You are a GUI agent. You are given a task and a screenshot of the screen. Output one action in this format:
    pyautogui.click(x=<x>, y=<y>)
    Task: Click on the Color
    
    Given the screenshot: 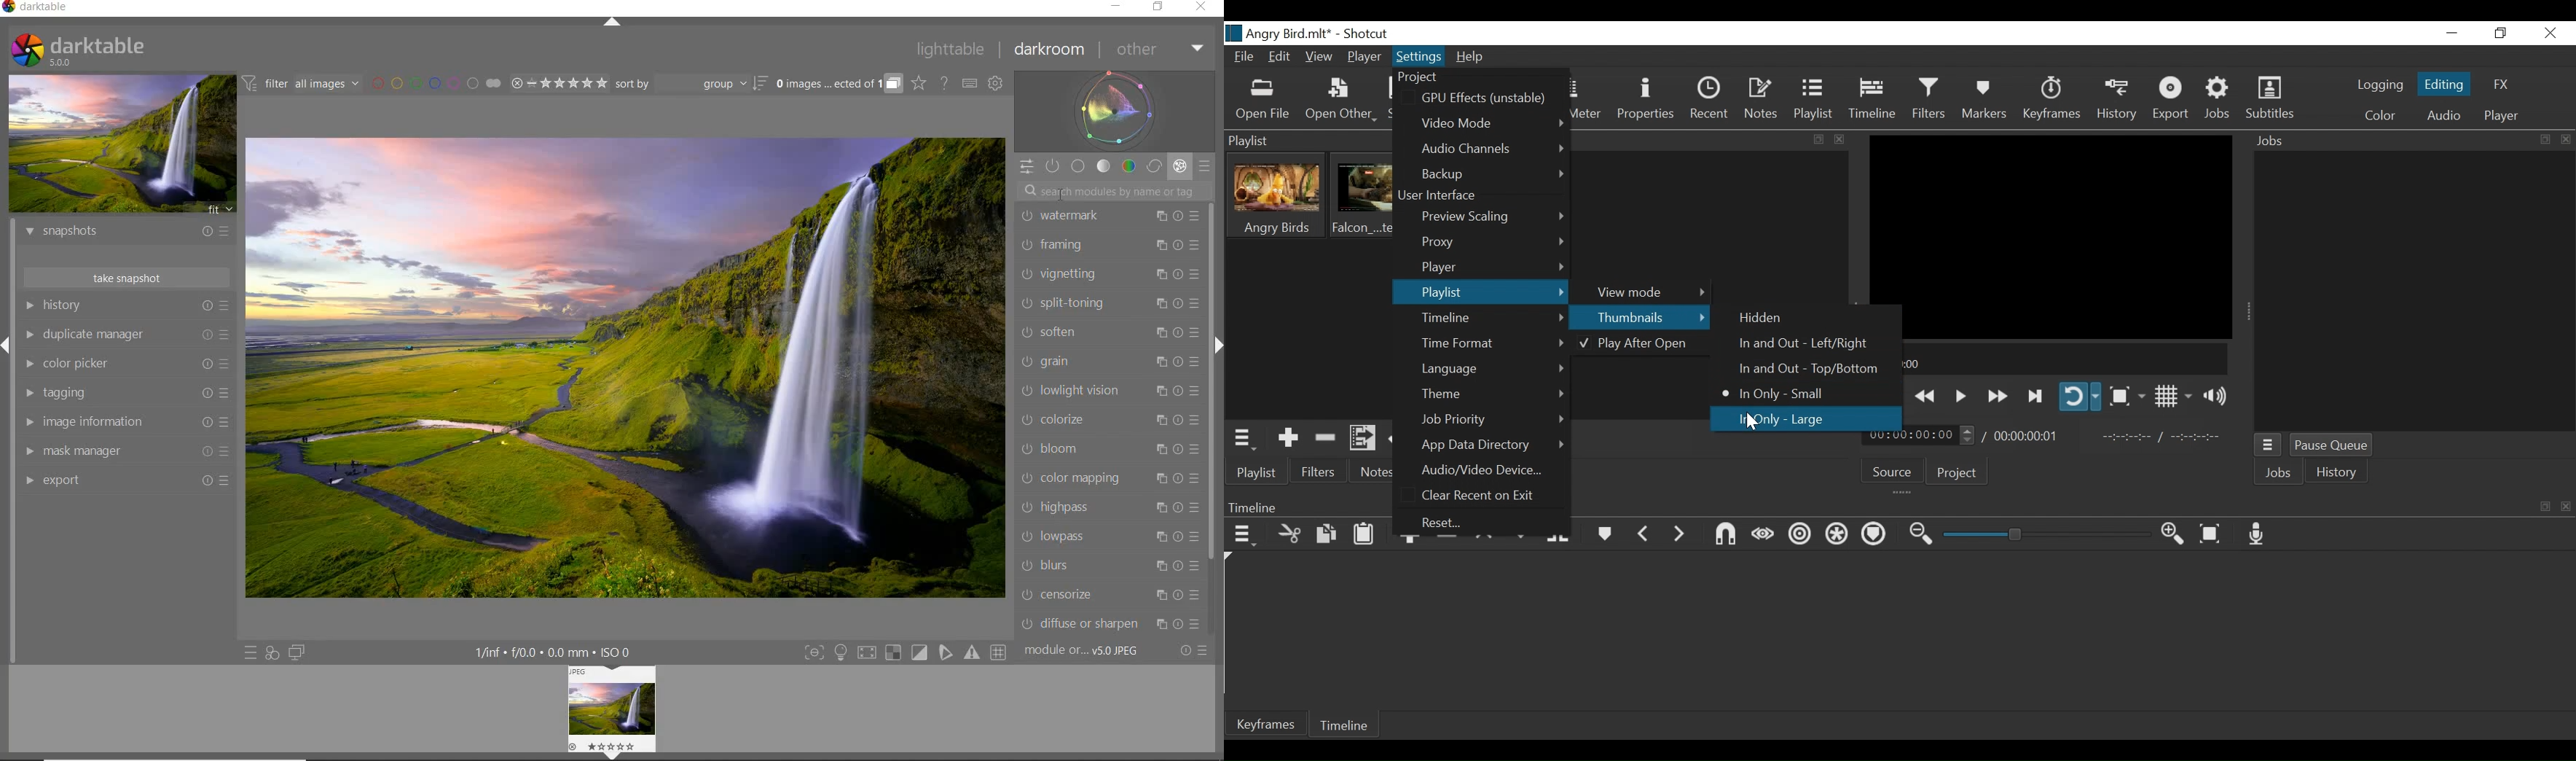 What is the action you would take?
    pyautogui.click(x=2380, y=116)
    